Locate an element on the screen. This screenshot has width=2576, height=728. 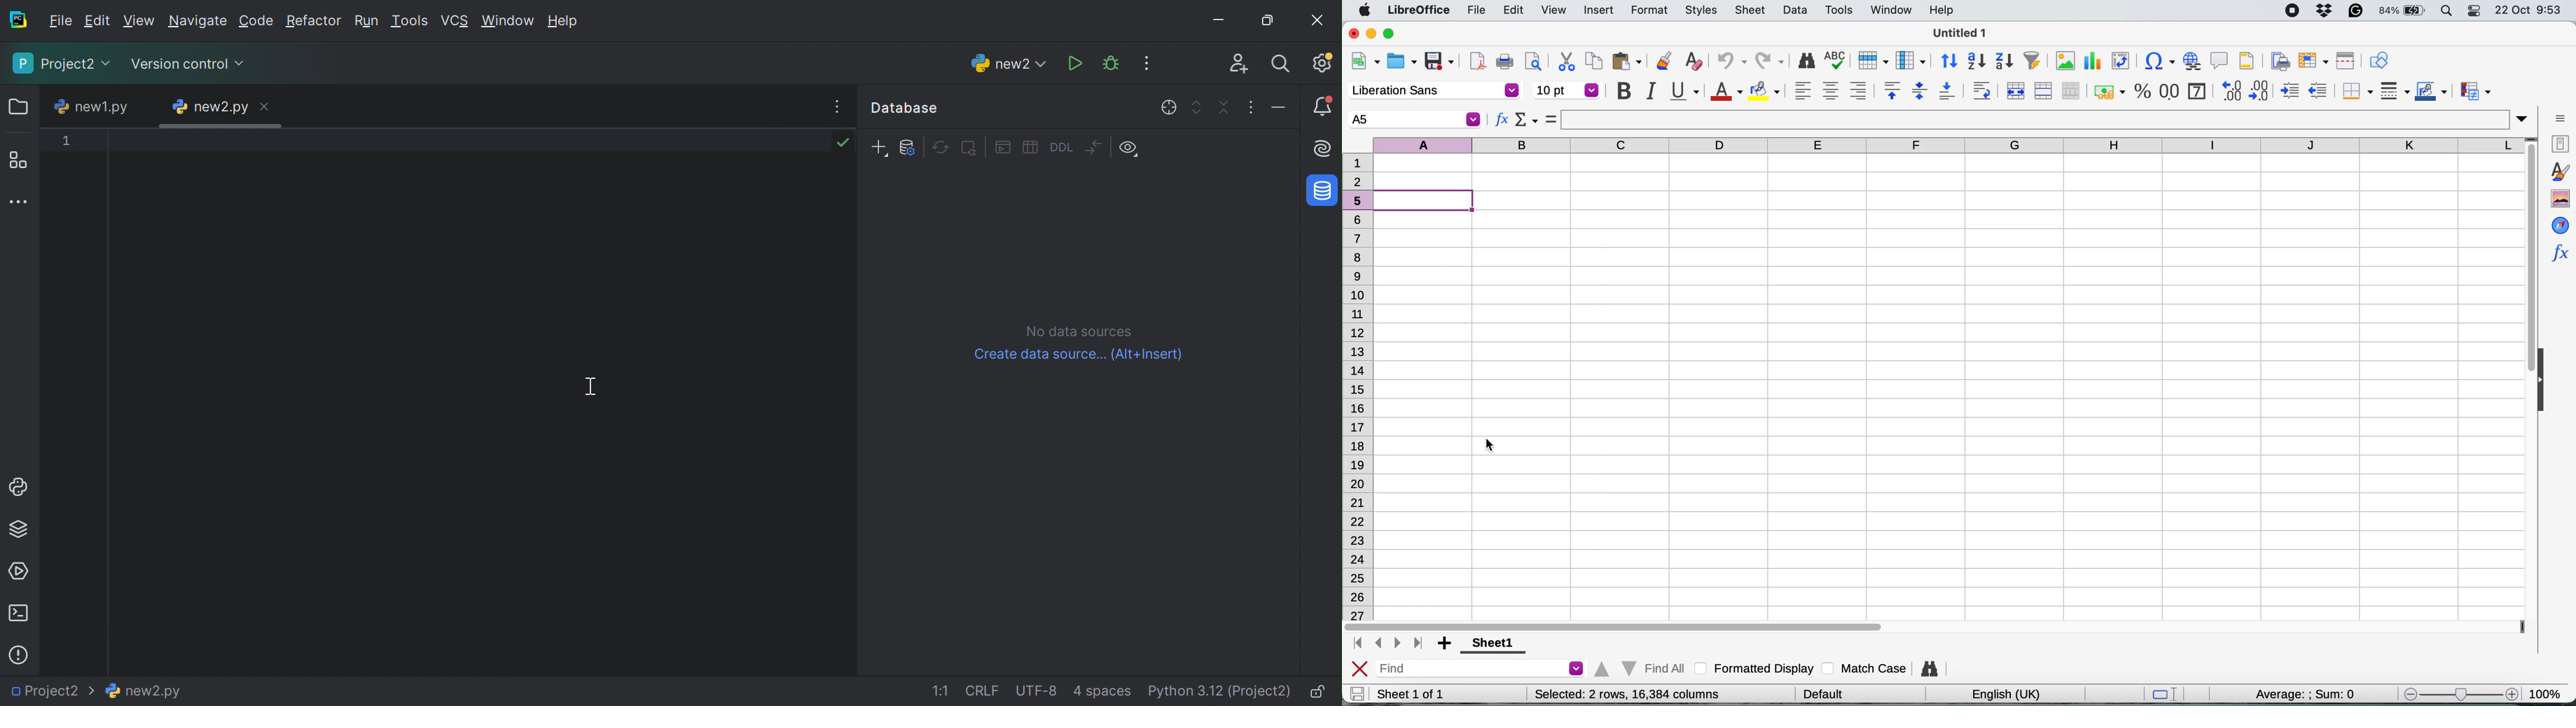
Help is located at coordinates (565, 22).